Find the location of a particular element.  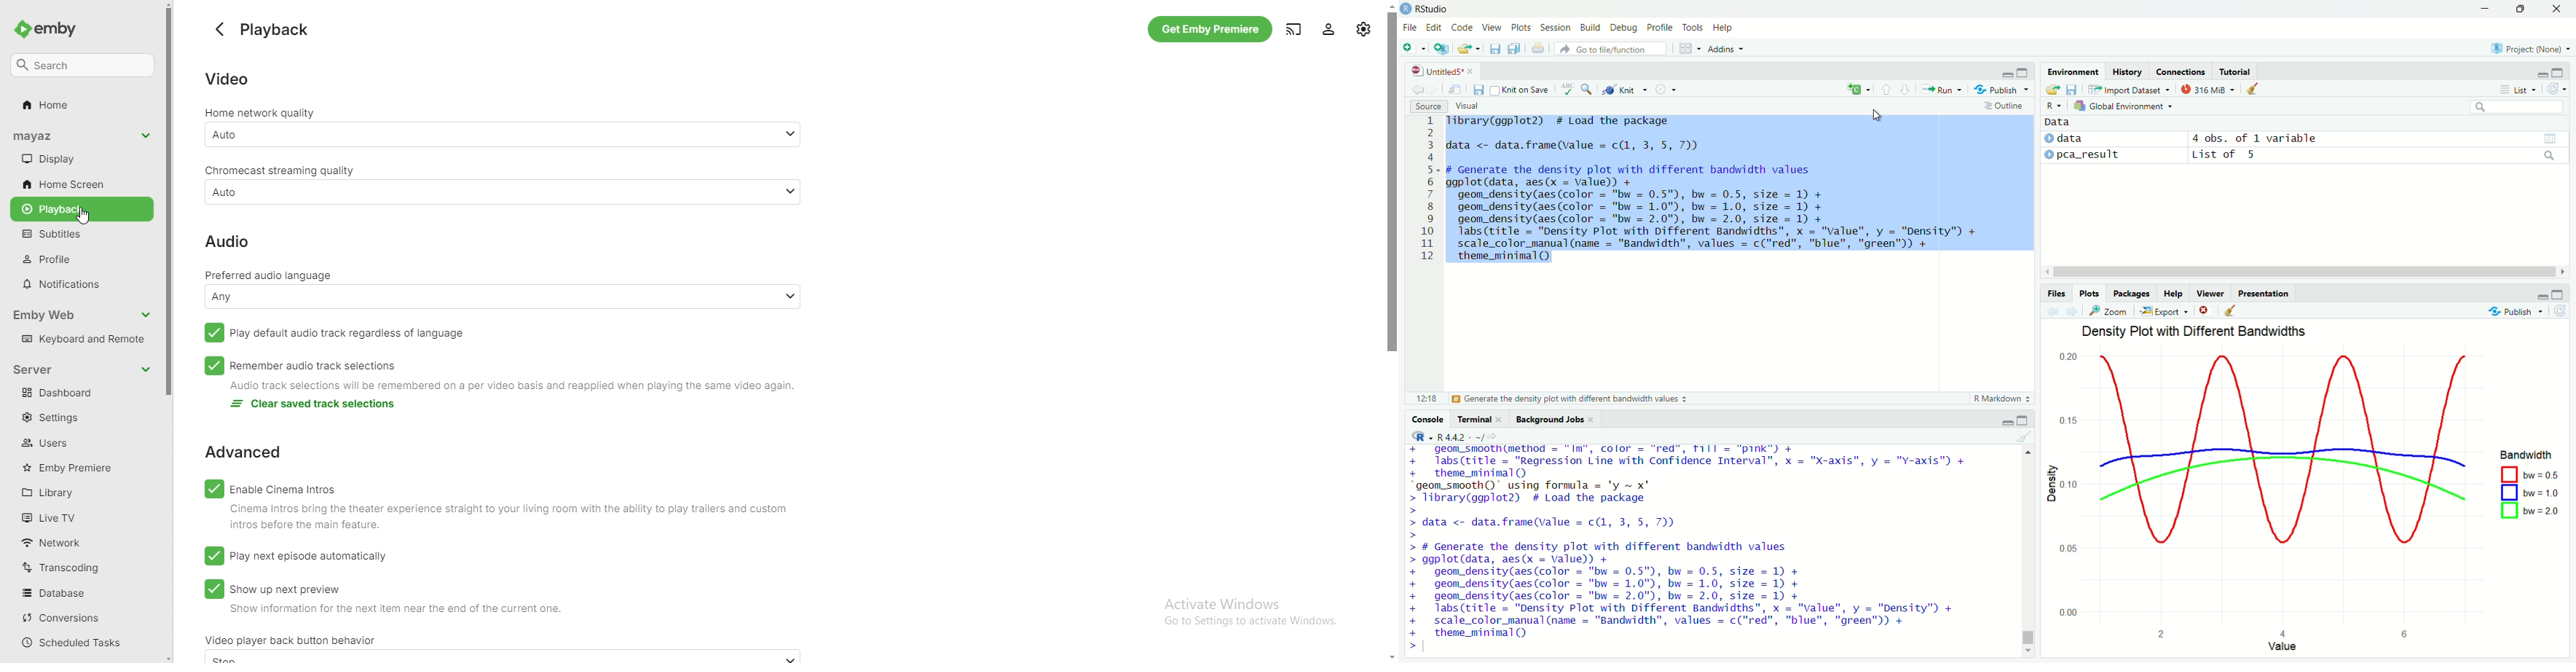

Publish is located at coordinates (2516, 312).